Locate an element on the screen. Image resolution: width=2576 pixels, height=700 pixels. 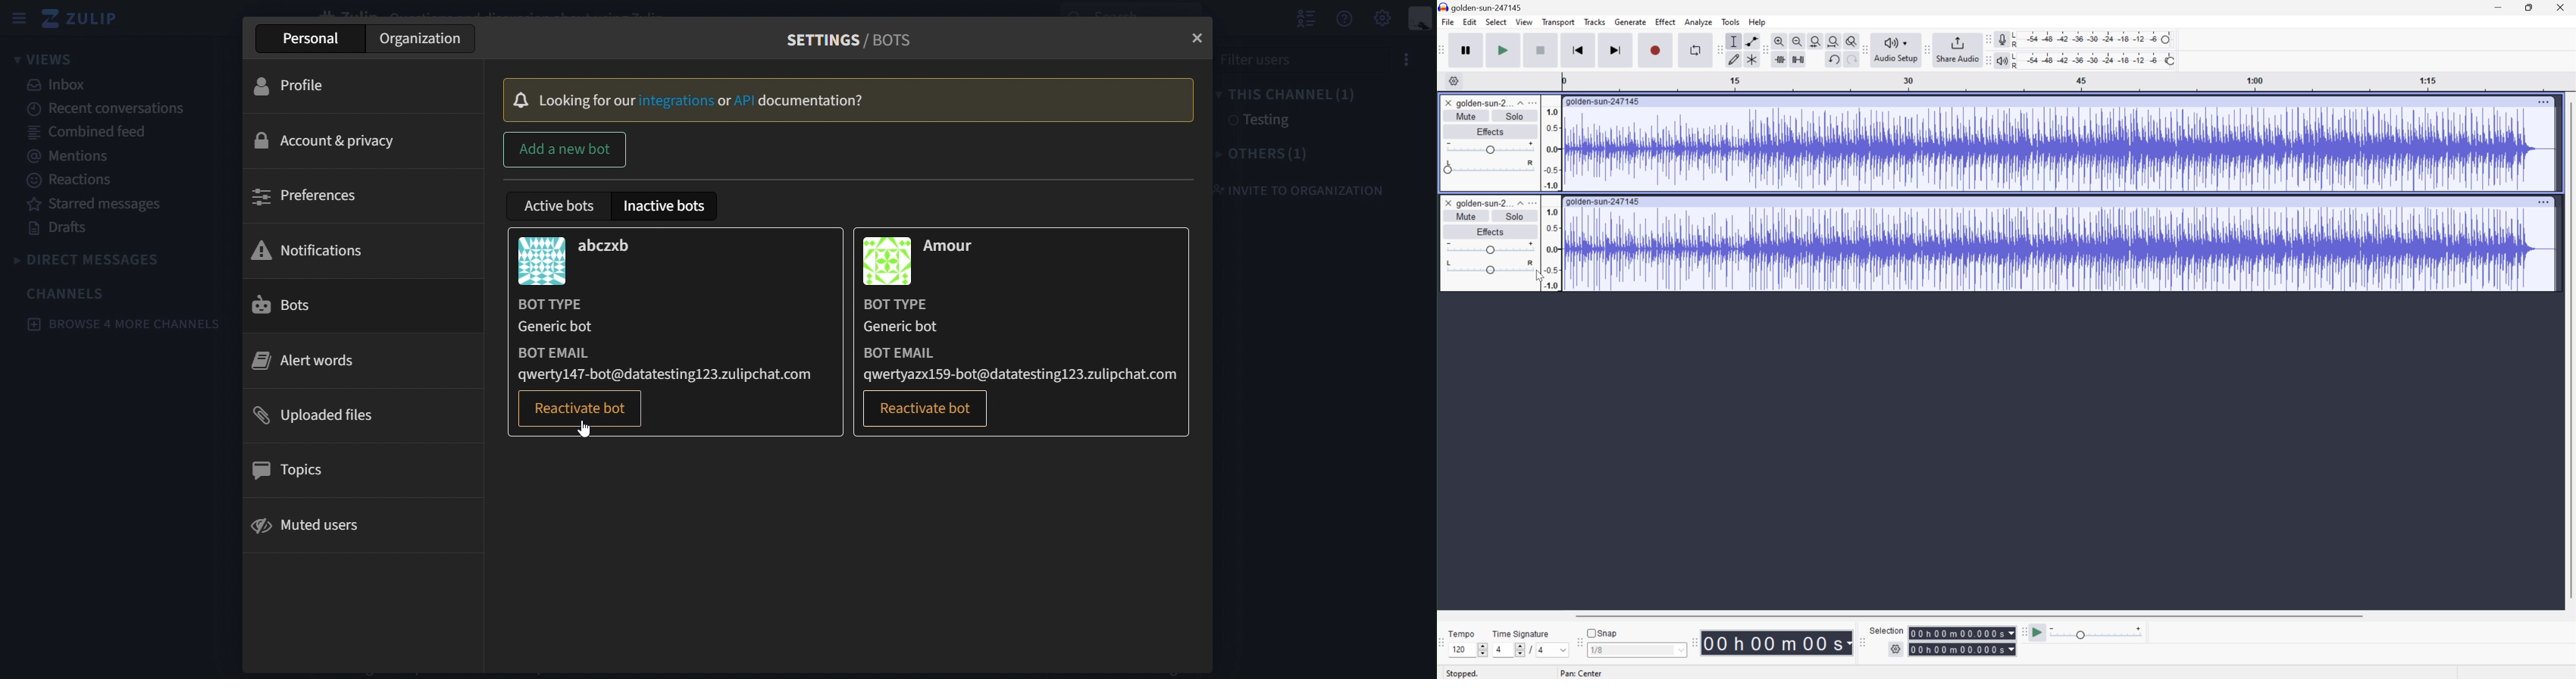
120 is located at coordinates (1461, 651).